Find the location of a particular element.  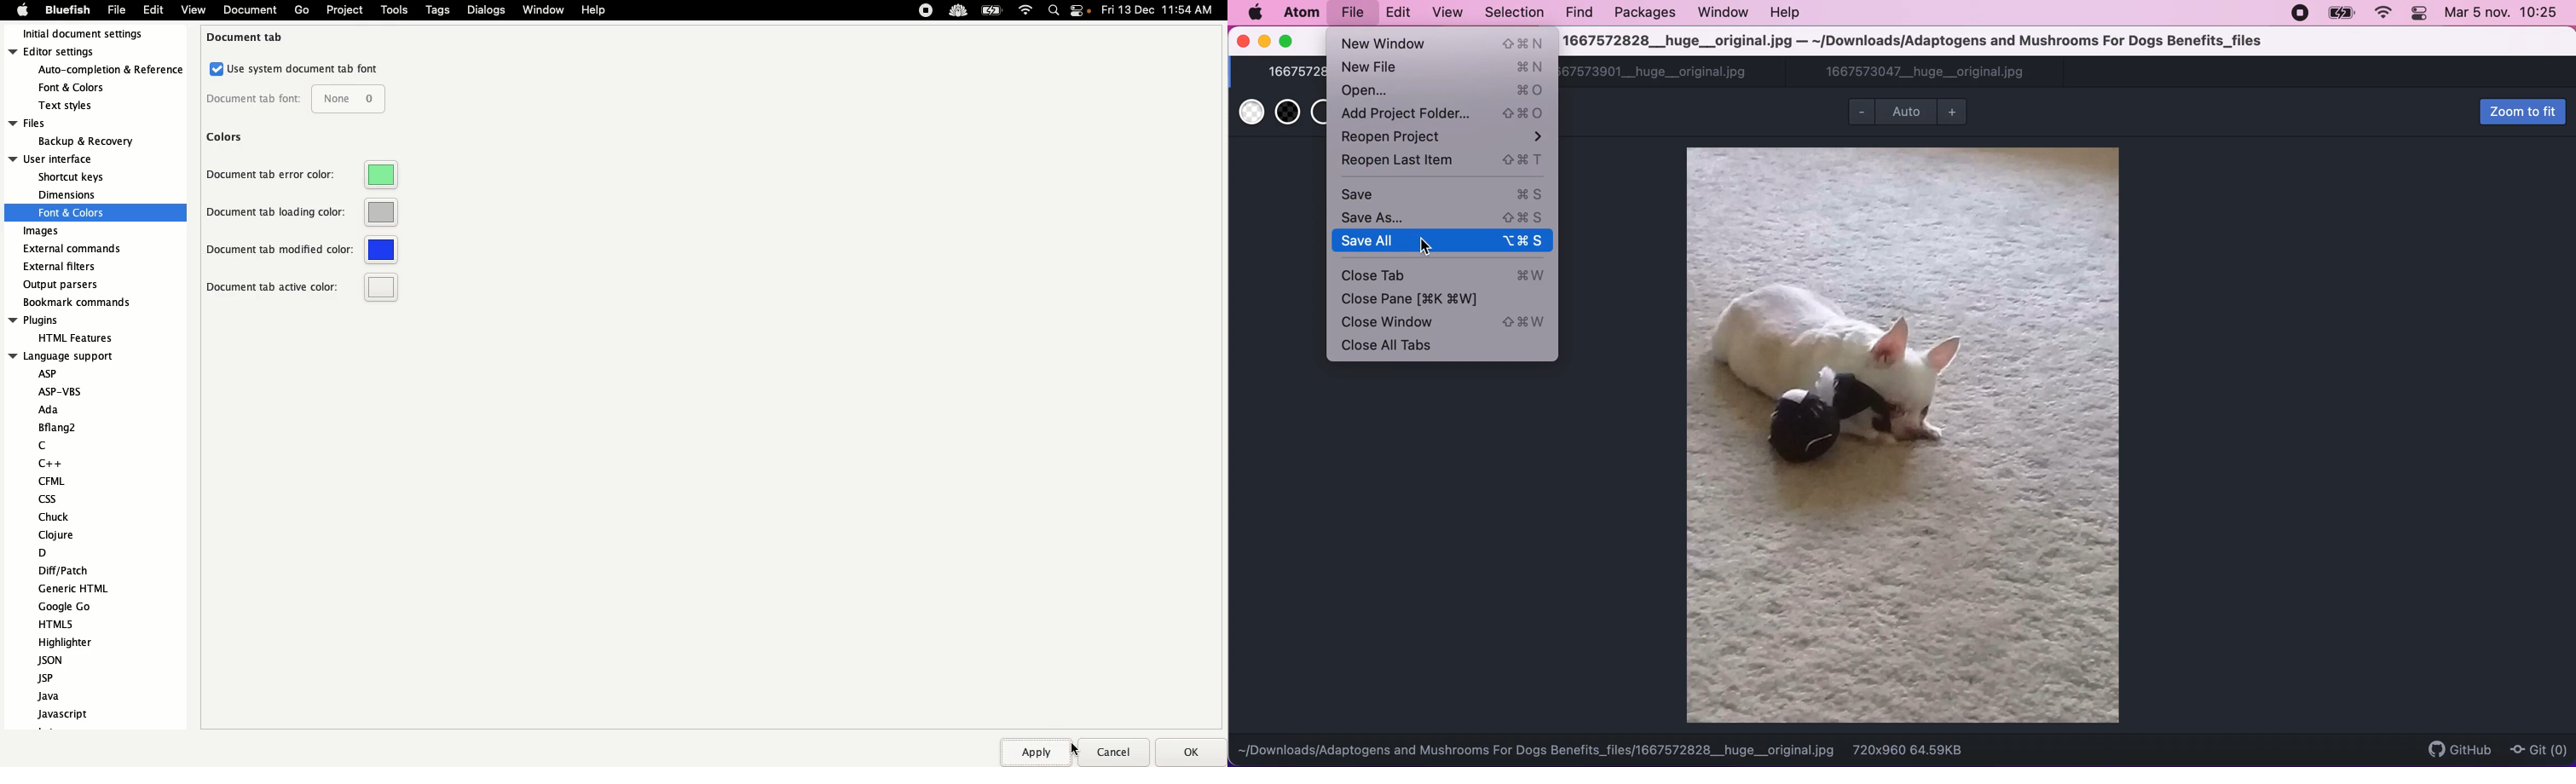

dimension is located at coordinates (66, 194).